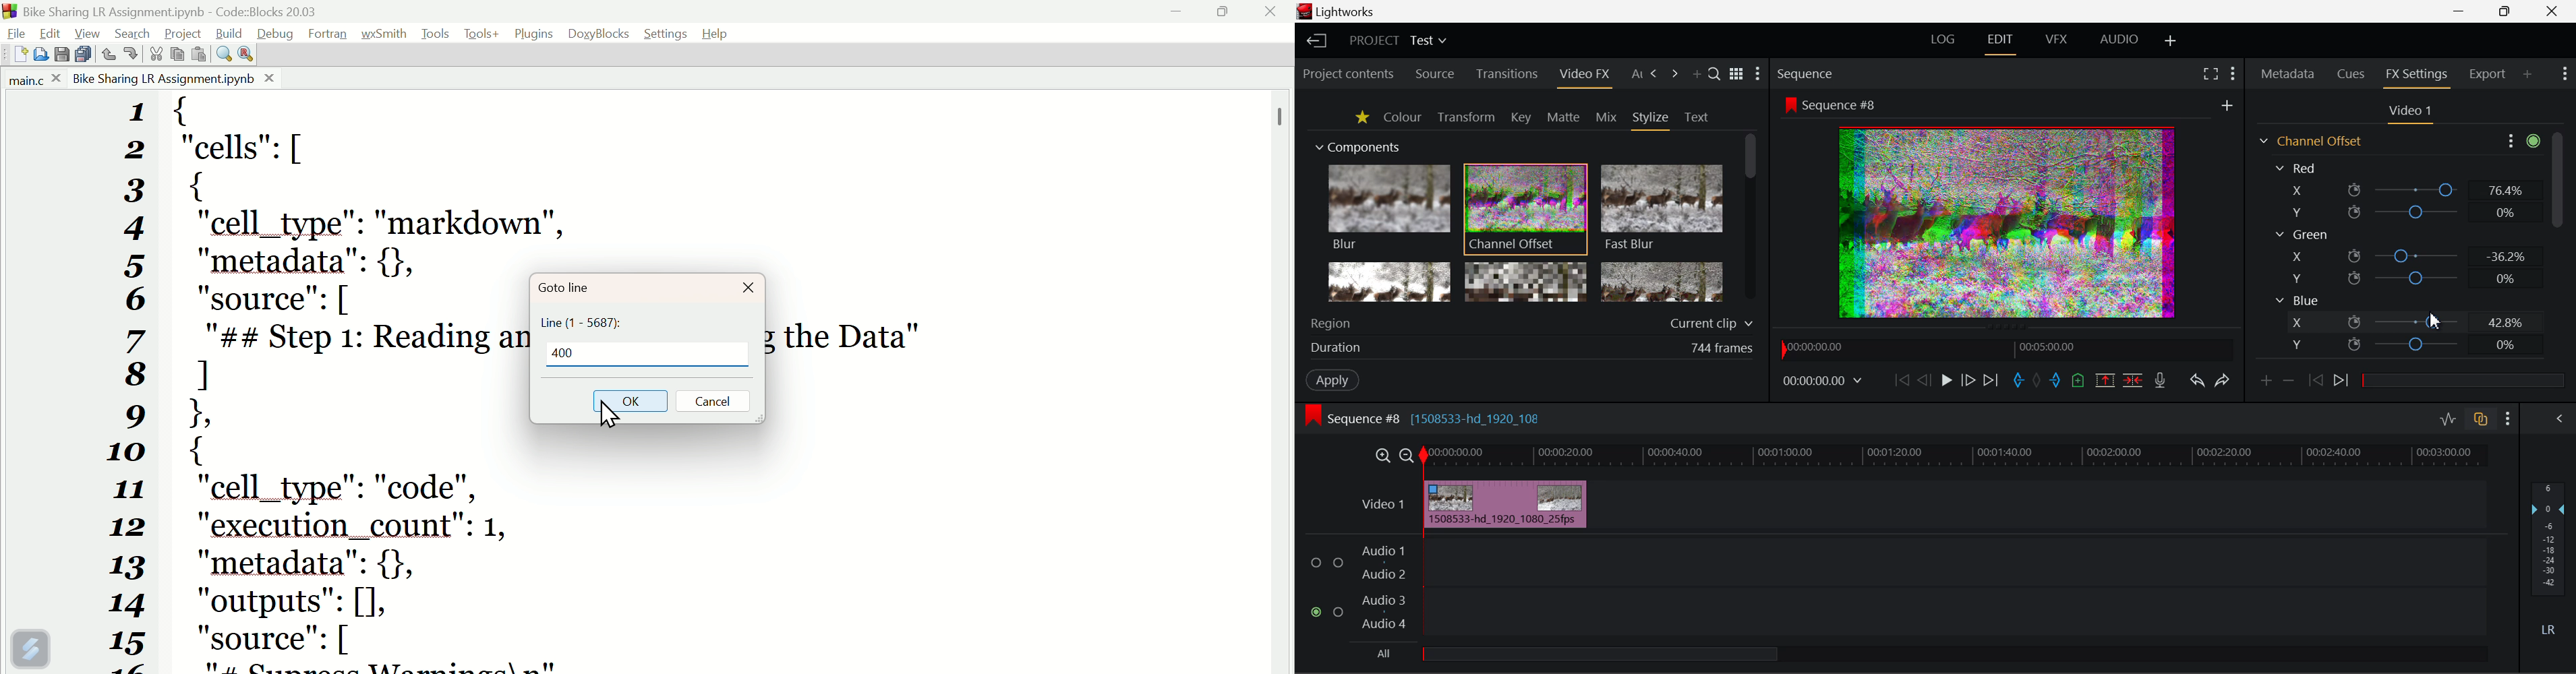 The width and height of the screenshot is (2576, 700). What do you see at coordinates (32, 80) in the screenshot?
I see `Main.C` at bounding box center [32, 80].